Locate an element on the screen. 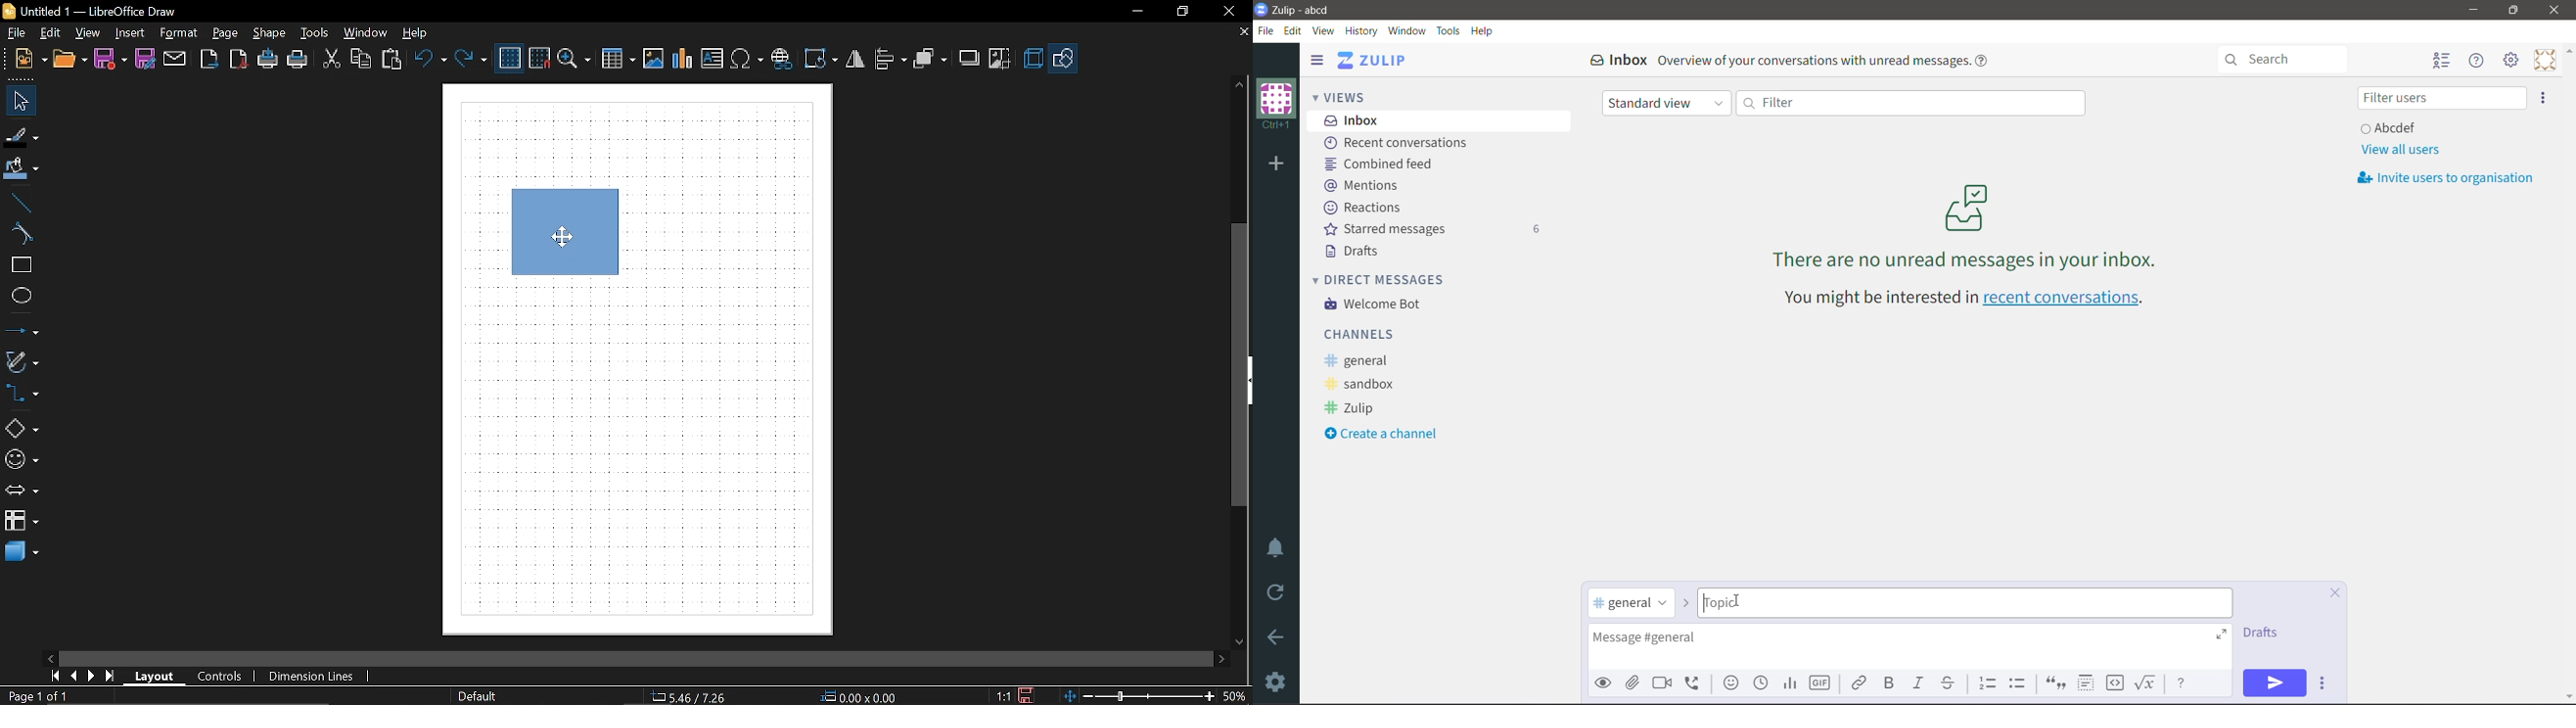 The image size is (2576, 728). Numbered list is located at coordinates (1988, 682).